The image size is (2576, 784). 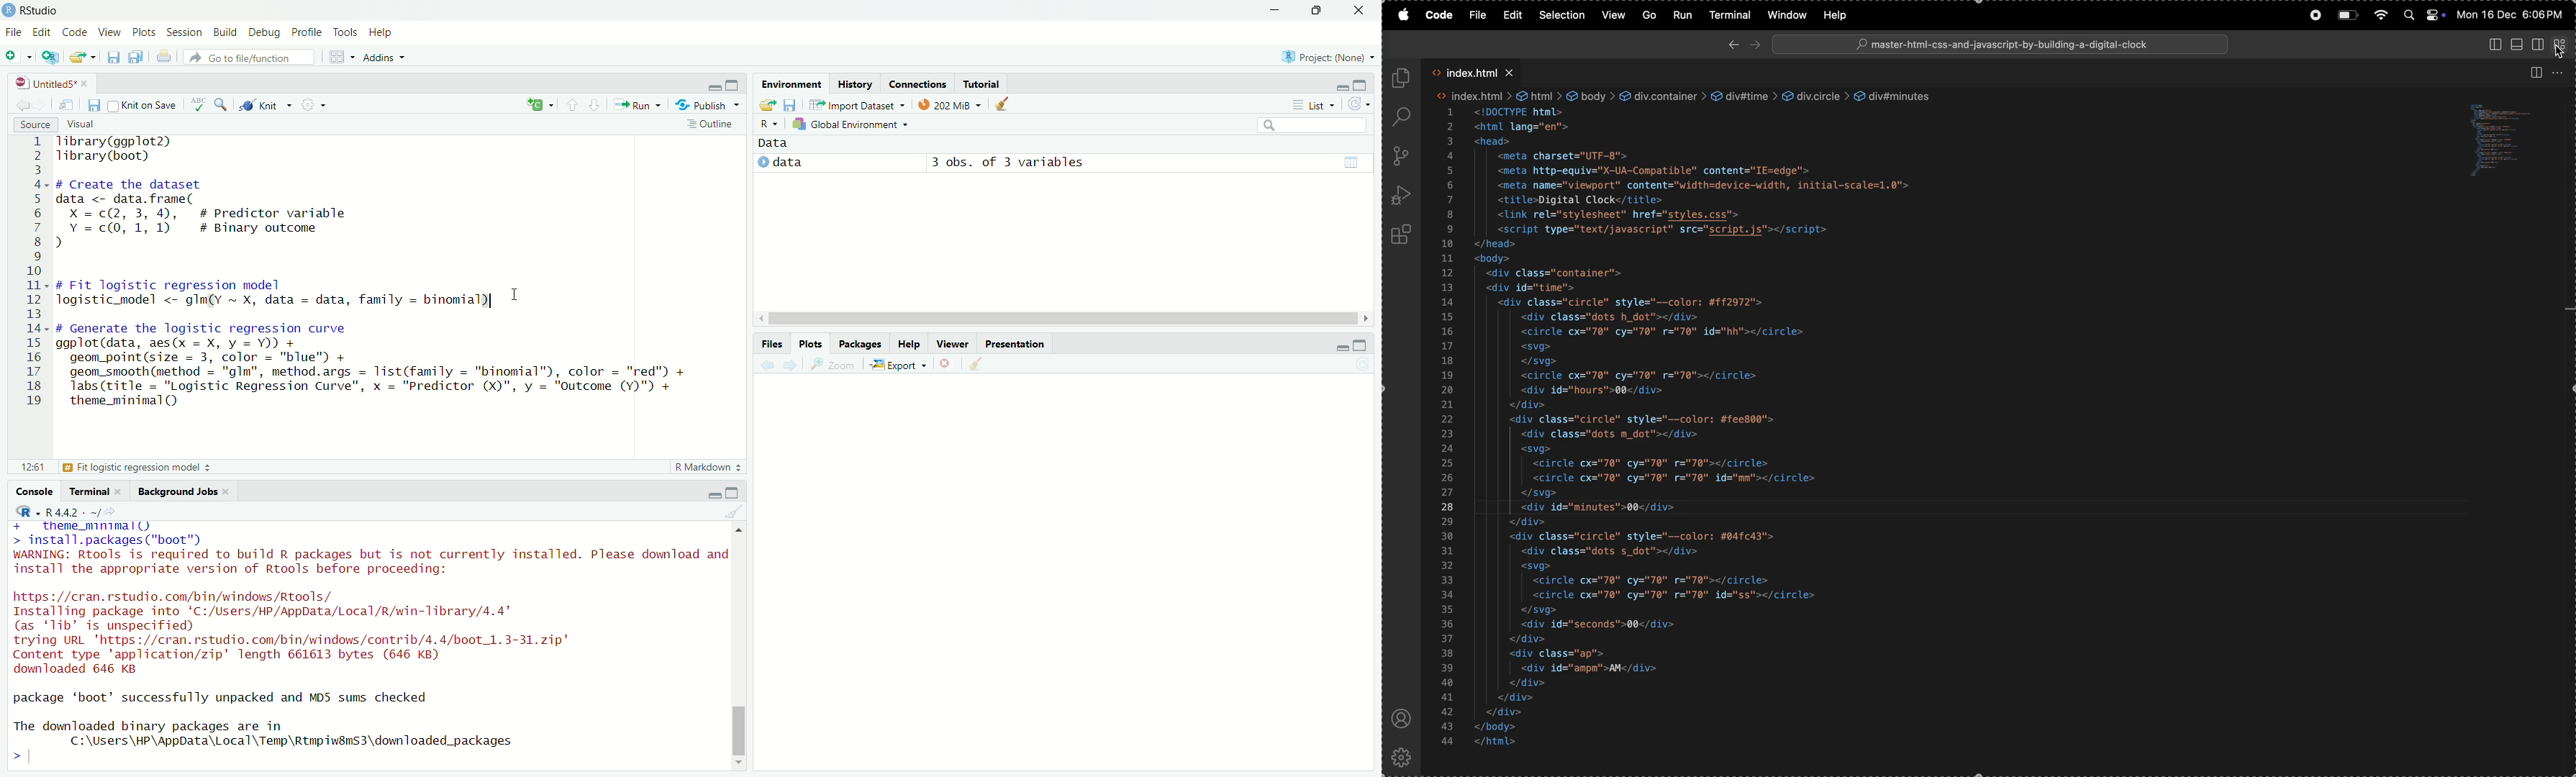 What do you see at coordinates (263, 32) in the screenshot?
I see `Debug` at bounding box center [263, 32].